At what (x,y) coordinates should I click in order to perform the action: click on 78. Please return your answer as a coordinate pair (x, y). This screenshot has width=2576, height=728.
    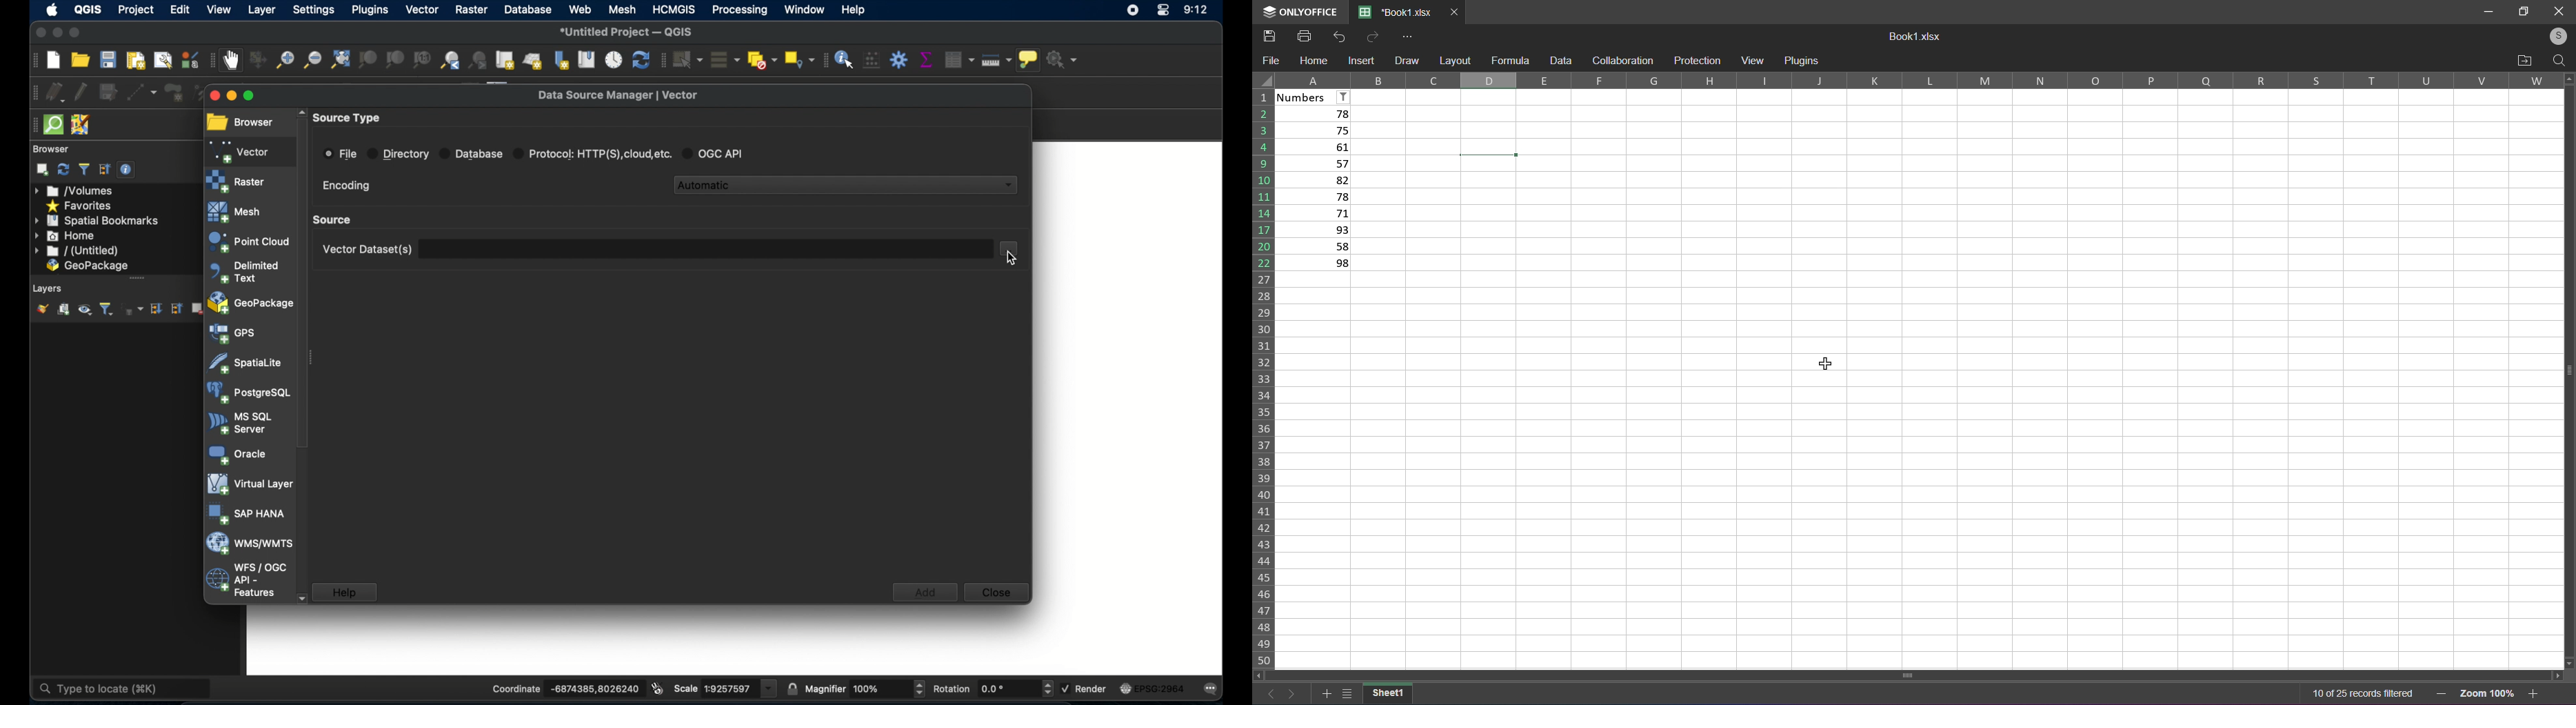
    Looking at the image, I should click on (1314, 115).